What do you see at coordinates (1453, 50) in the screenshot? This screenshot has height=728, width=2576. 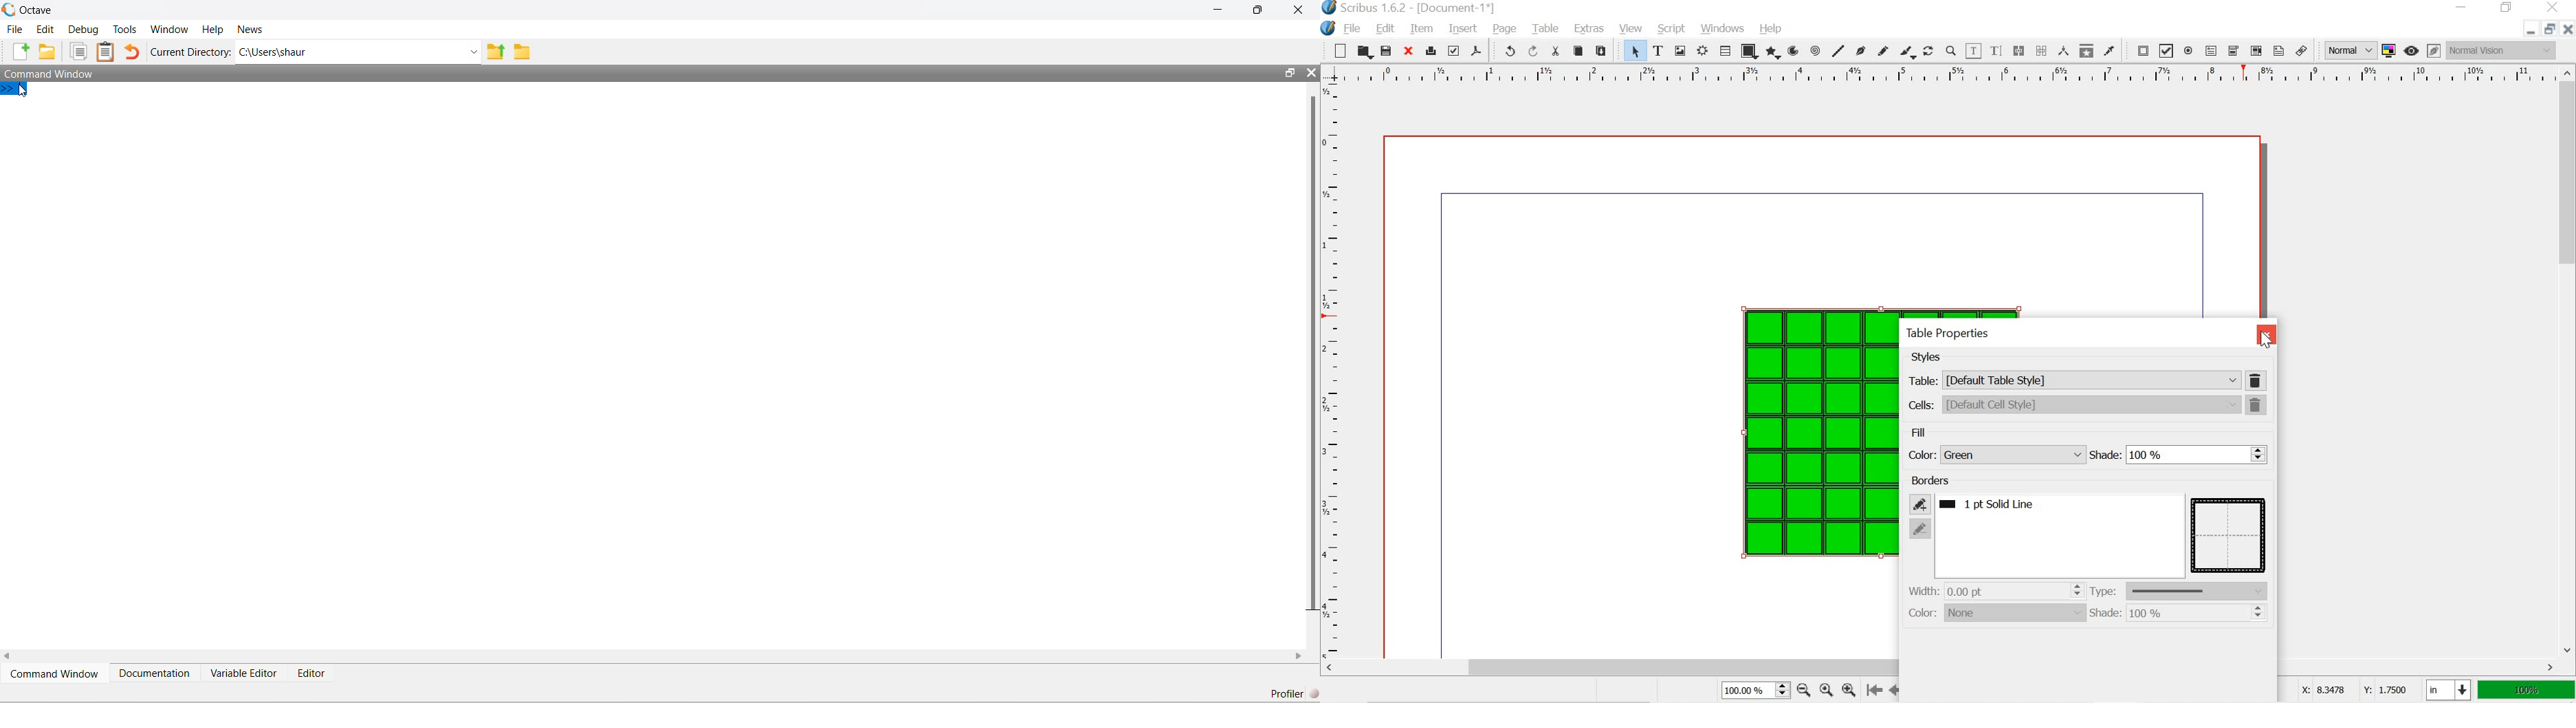 I see `preflight verifier` at bounding box center [1453, 50].